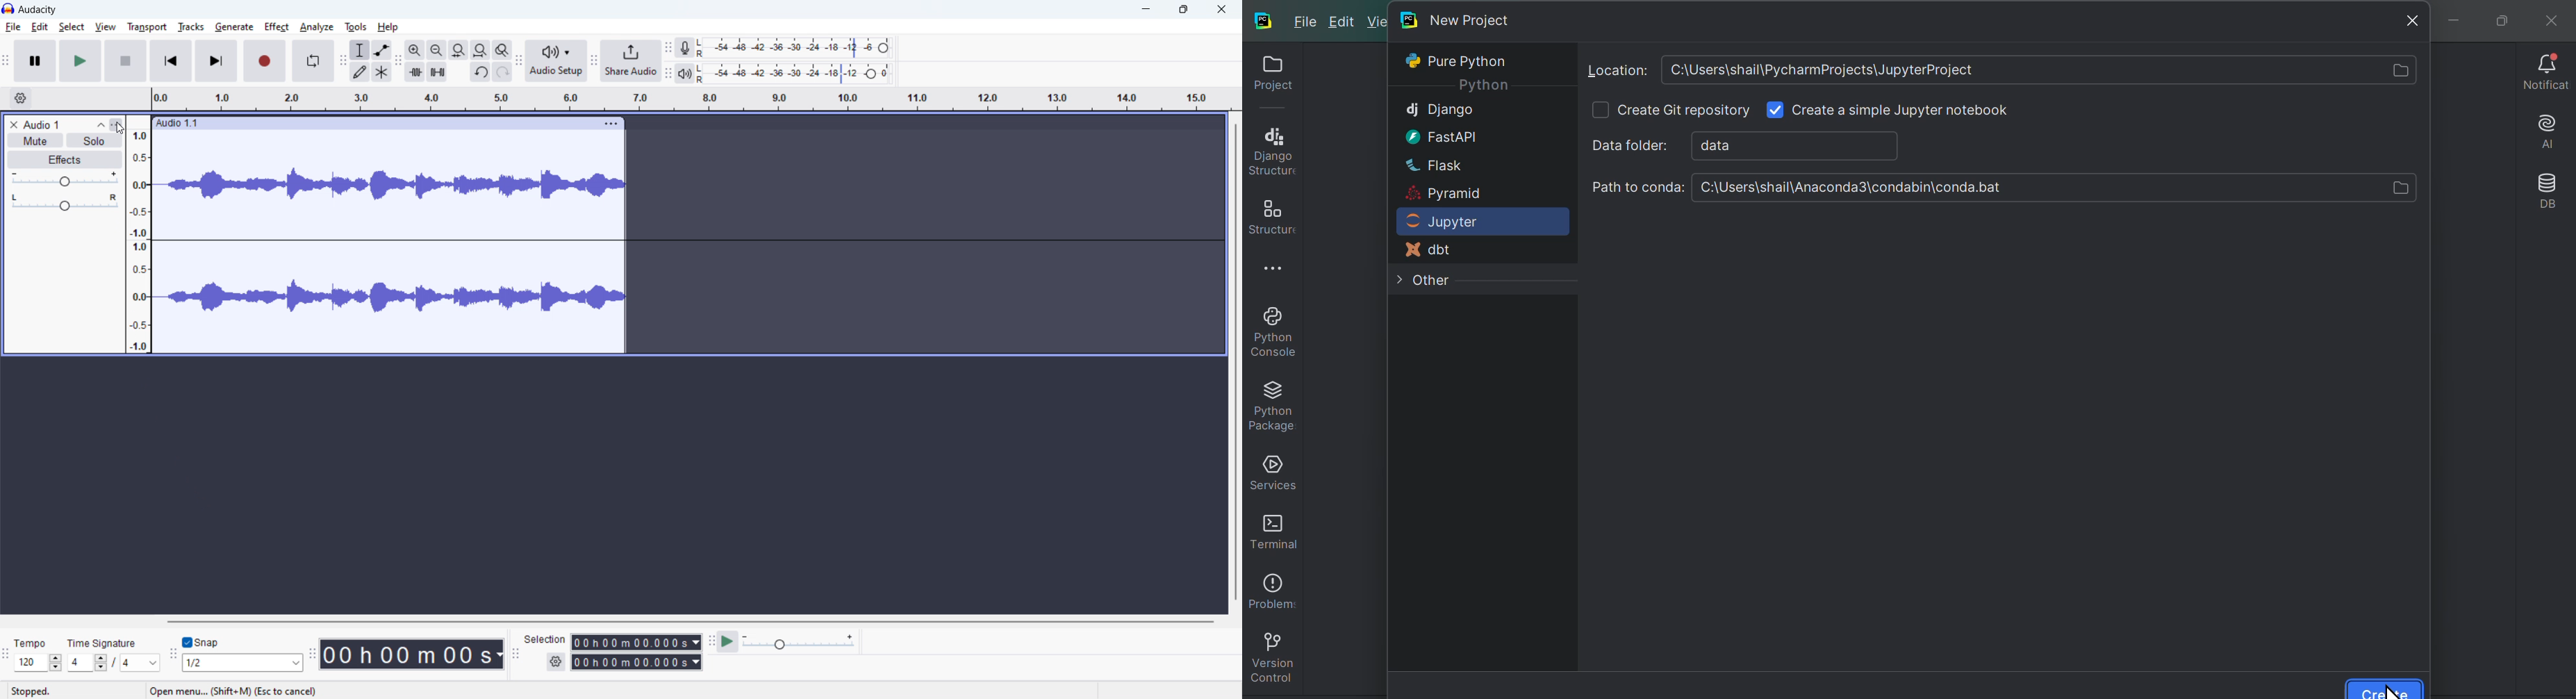 This screenshot has width=2576, height=700. Describe the element at coordinates (8, 8) in the screenshot. I see `logo` at that location.